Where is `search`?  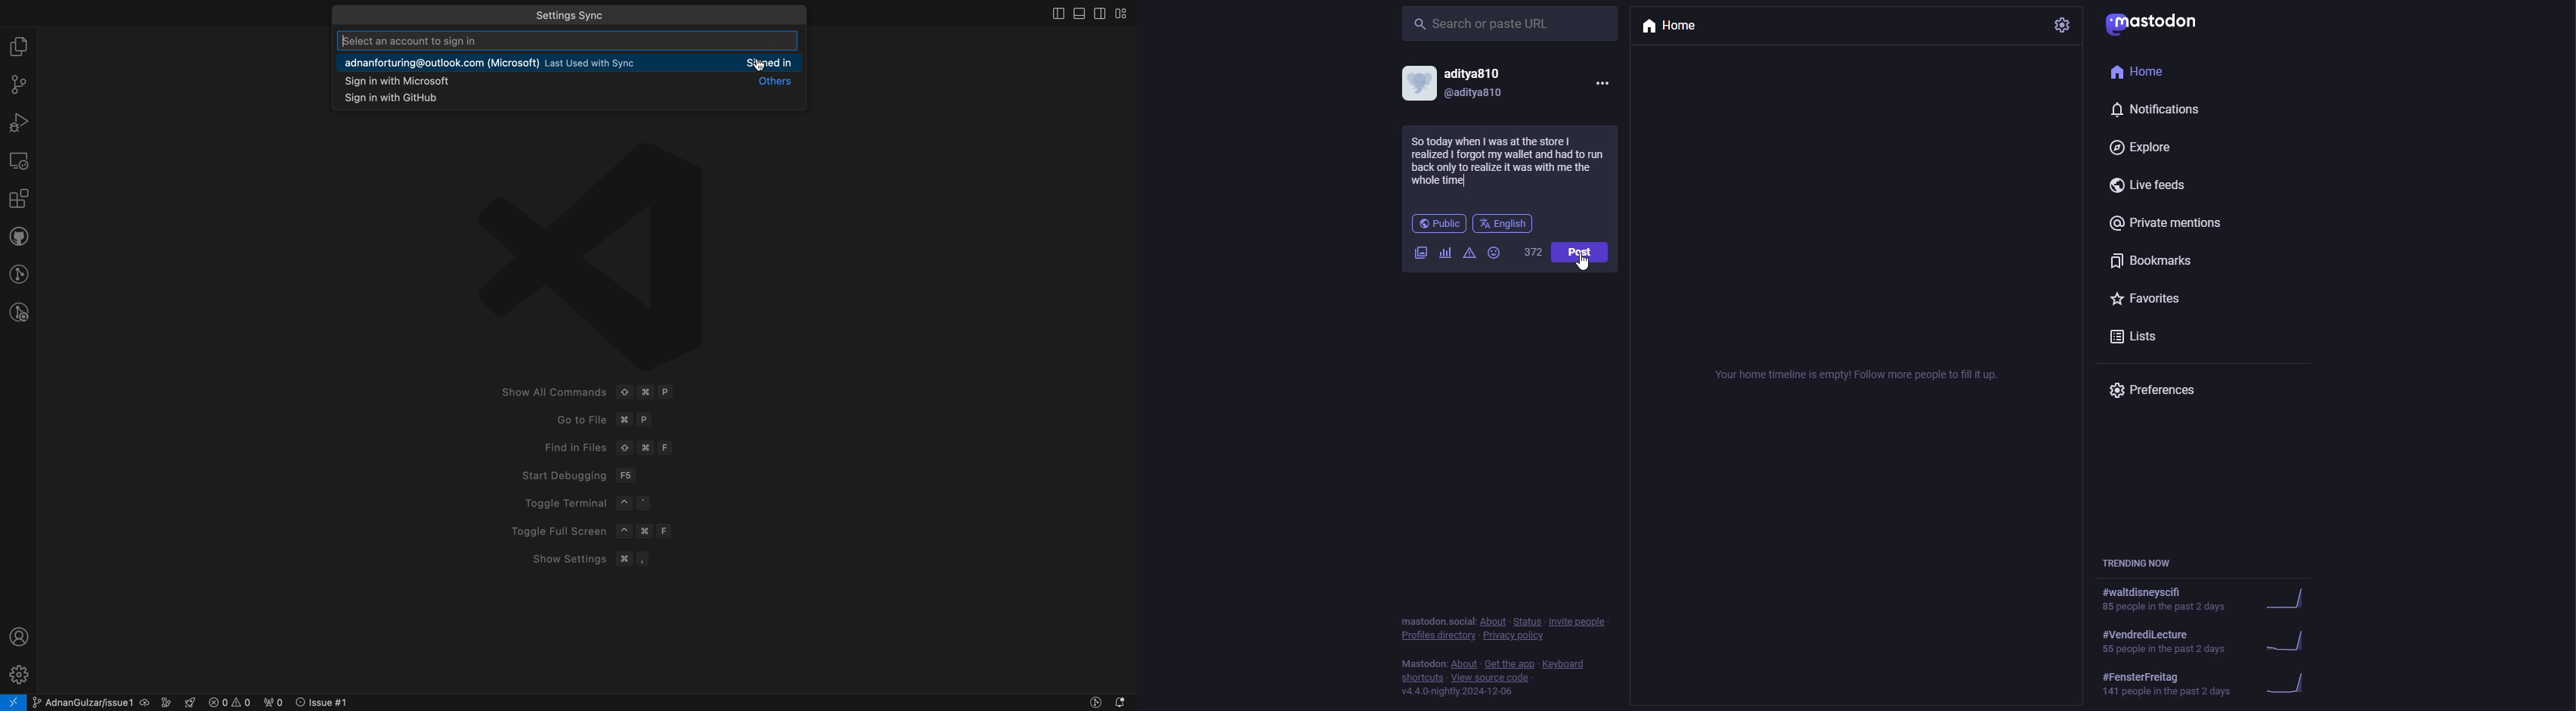 search is located at coordinates (1482, 23).